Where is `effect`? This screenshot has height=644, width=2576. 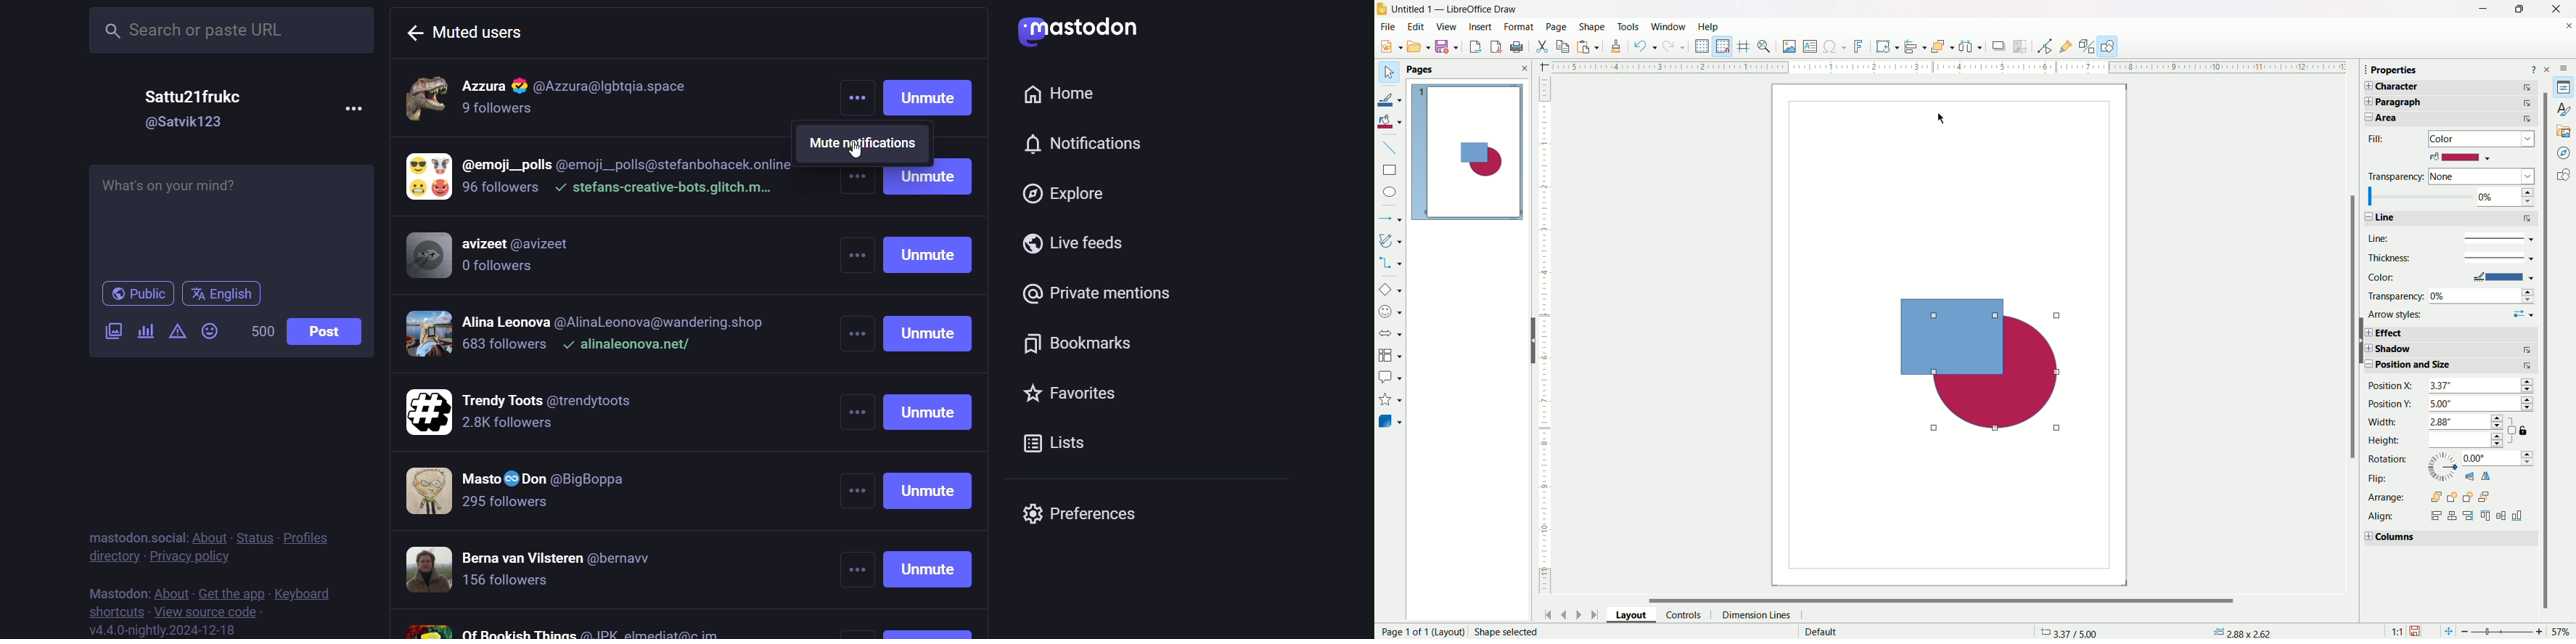
effect is located at coordinates (2451, 333).